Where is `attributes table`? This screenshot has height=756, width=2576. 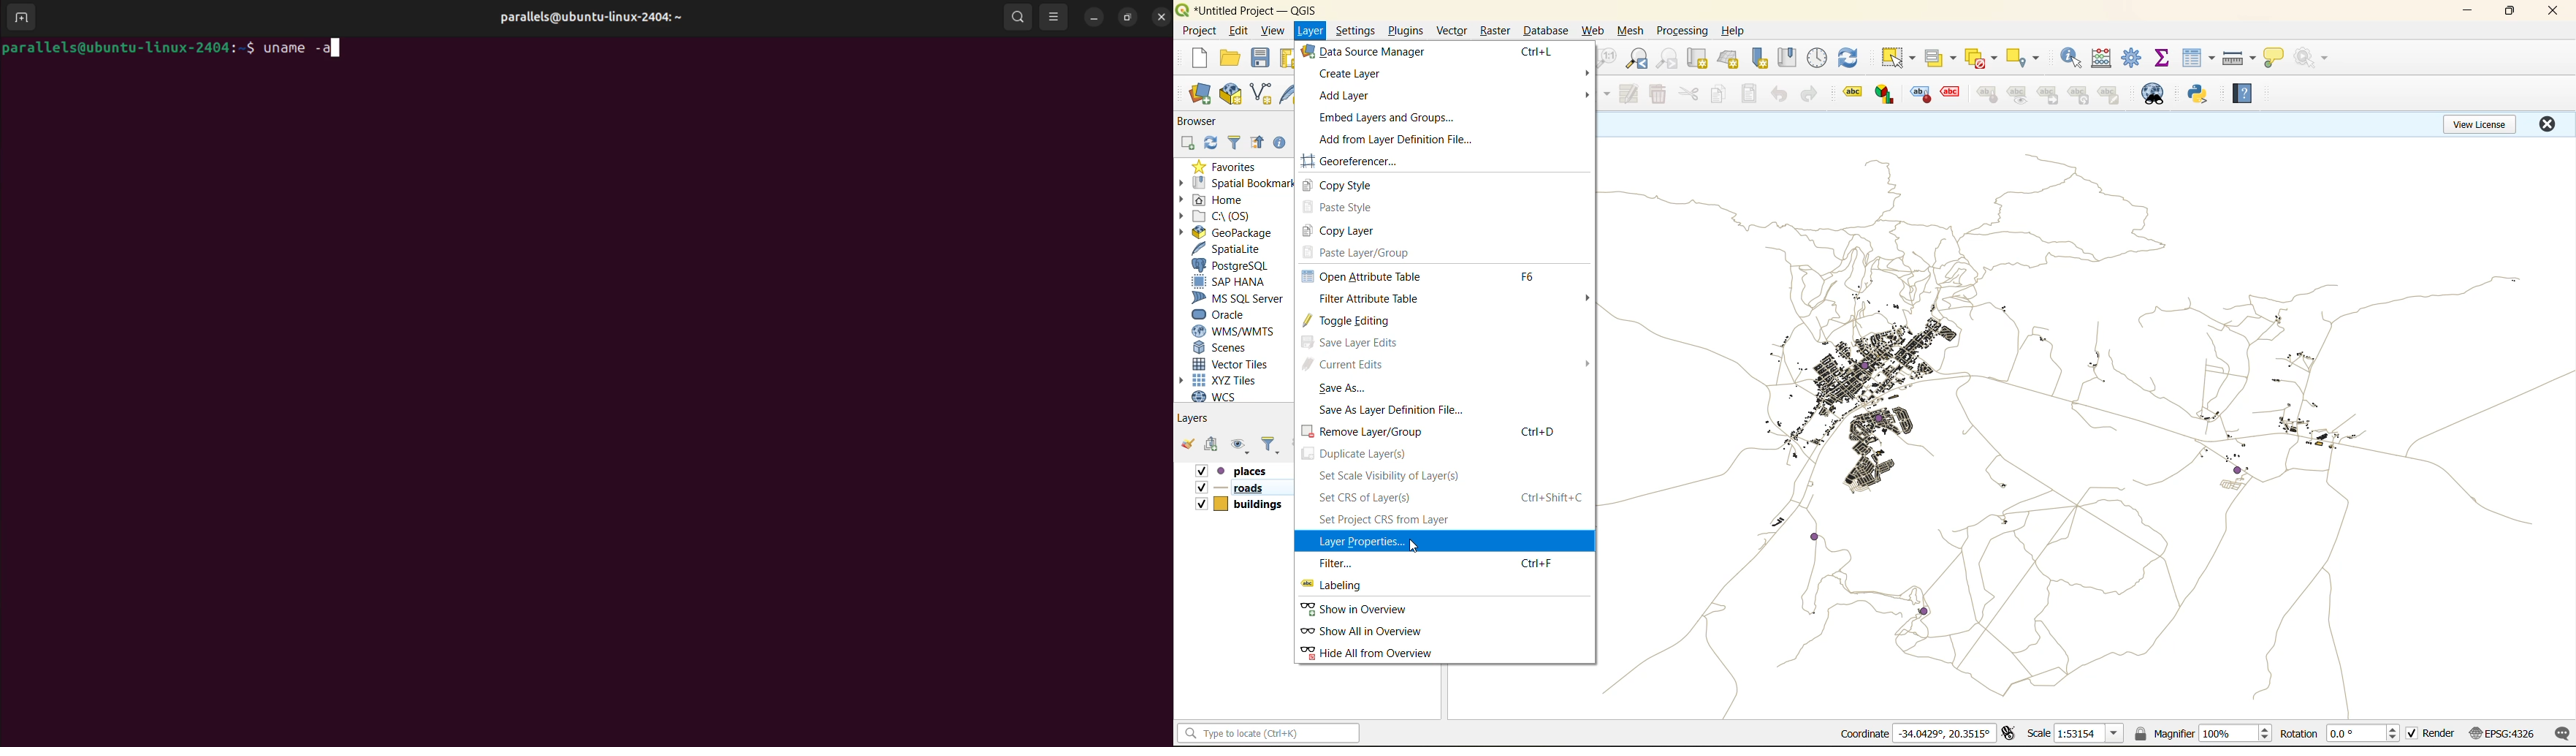 attributes table is located at coordinates (2199, 60).